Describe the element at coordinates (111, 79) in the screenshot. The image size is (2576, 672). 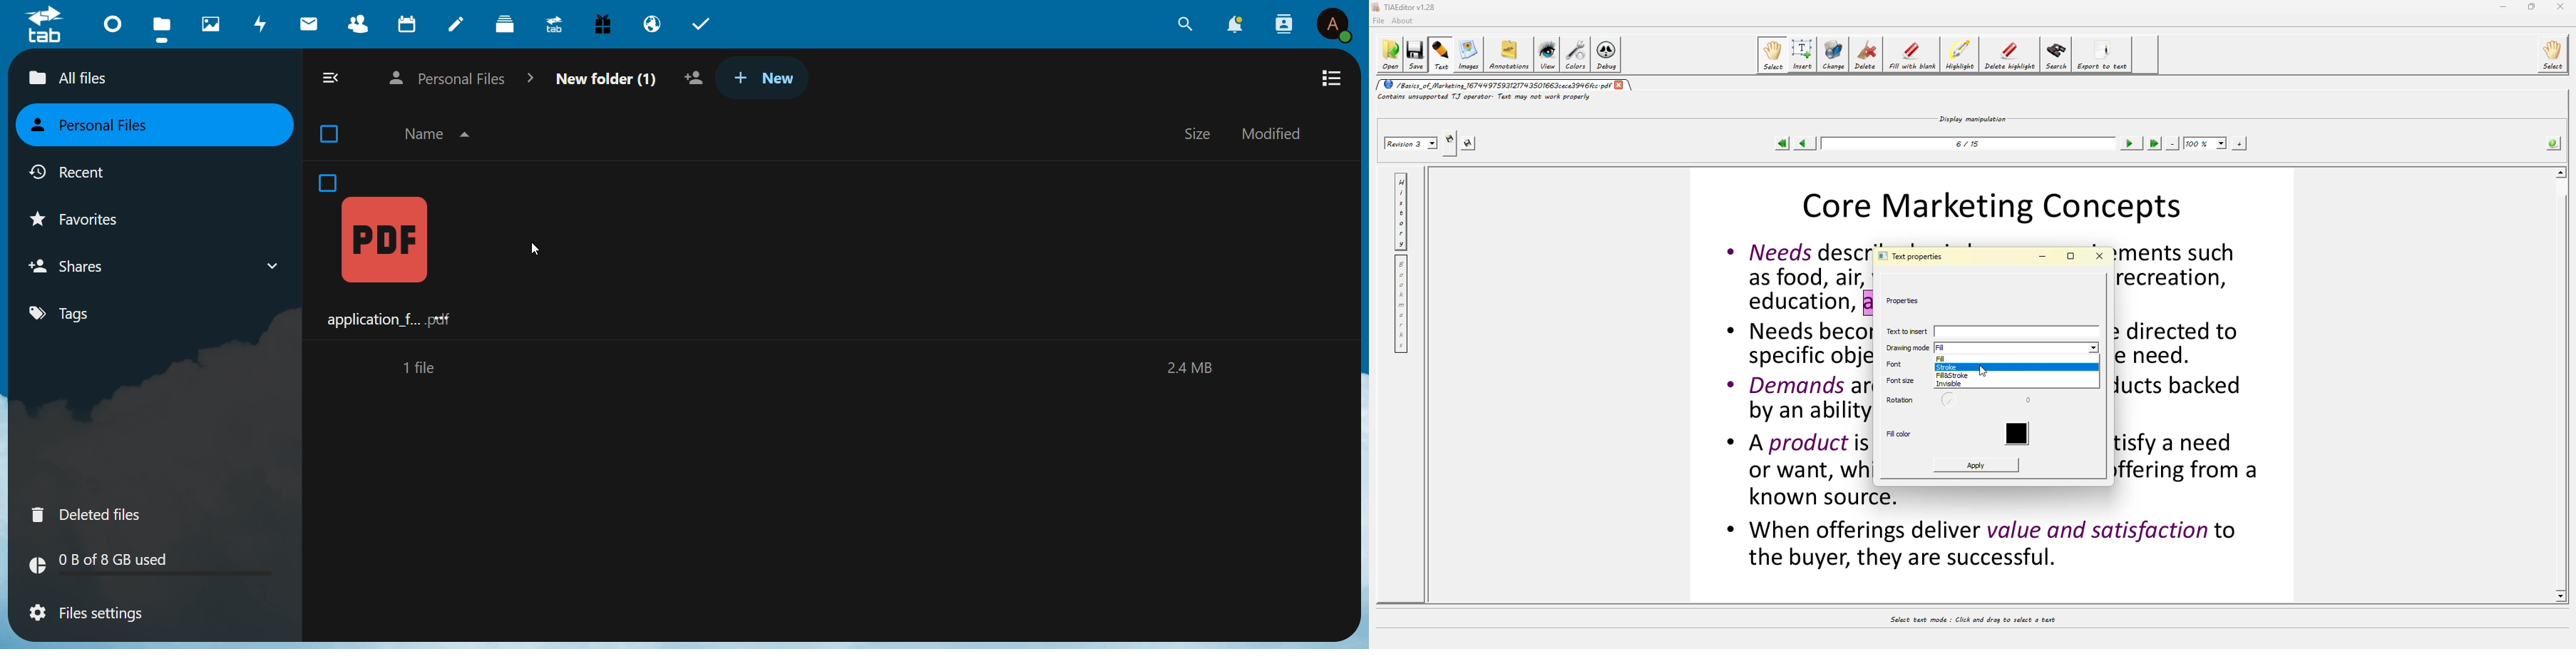
I see `all files` at that location.